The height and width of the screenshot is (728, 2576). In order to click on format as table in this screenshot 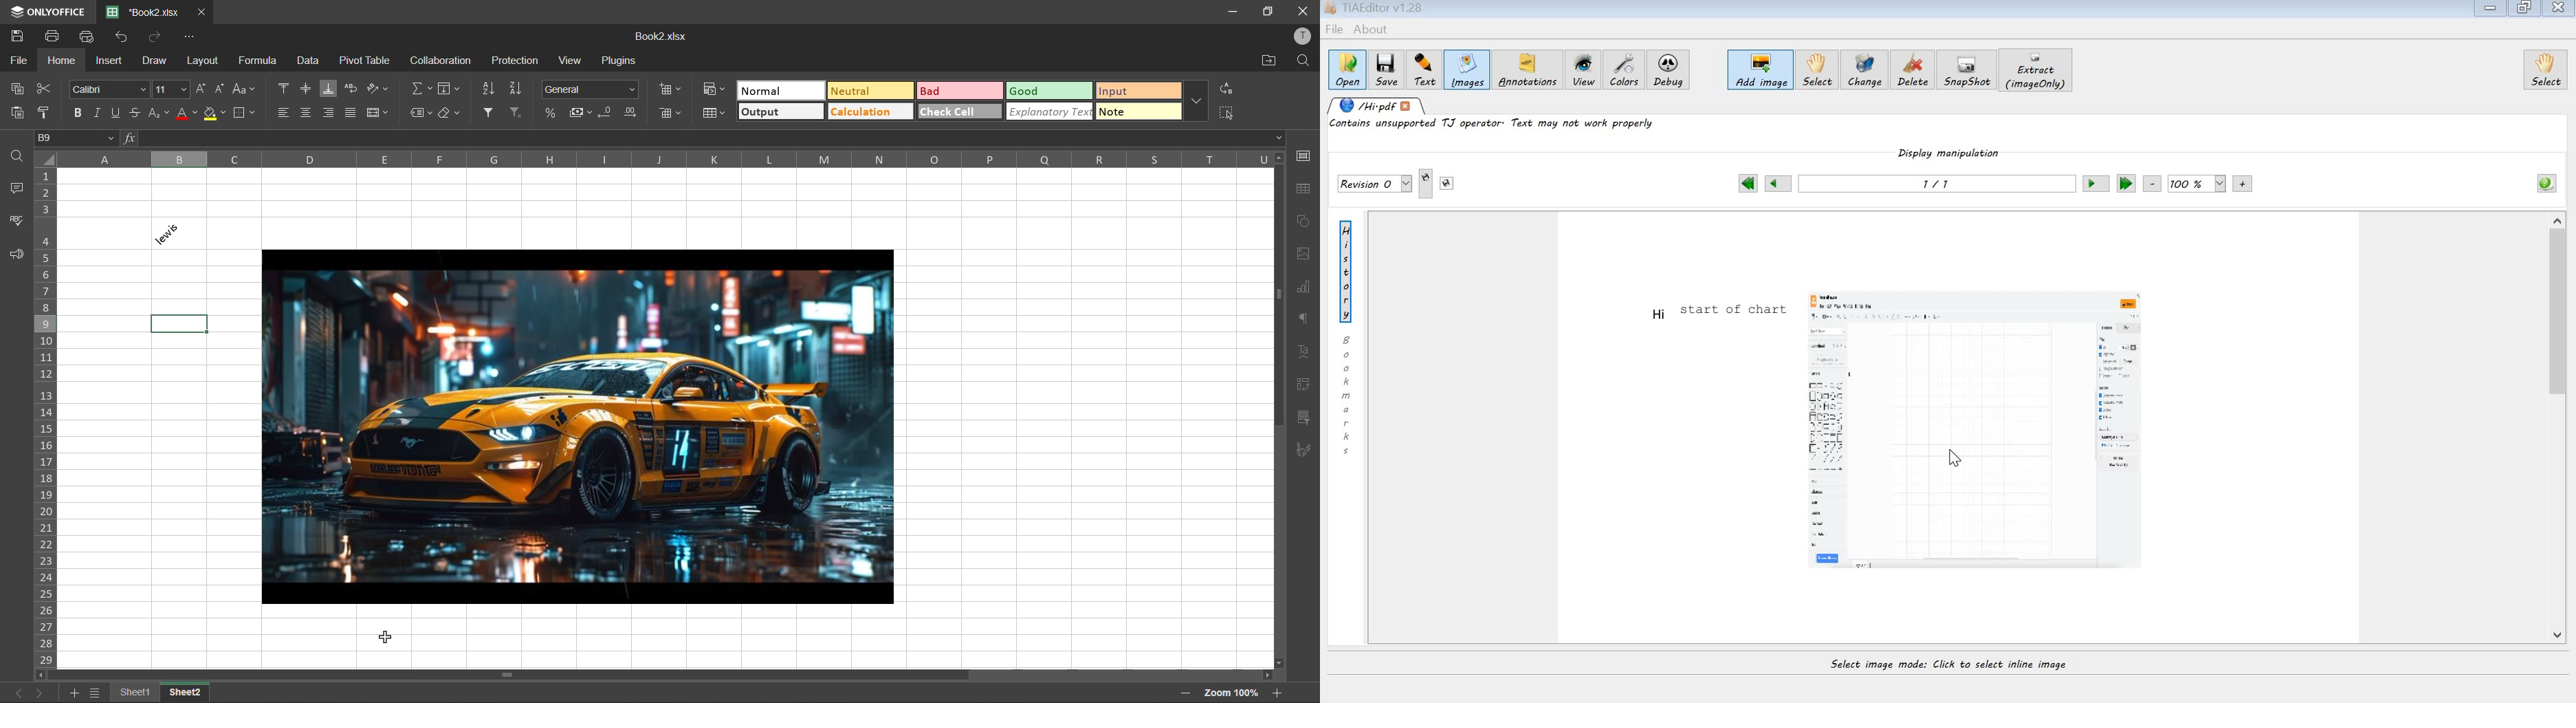, I will do `click(716, 113)`.